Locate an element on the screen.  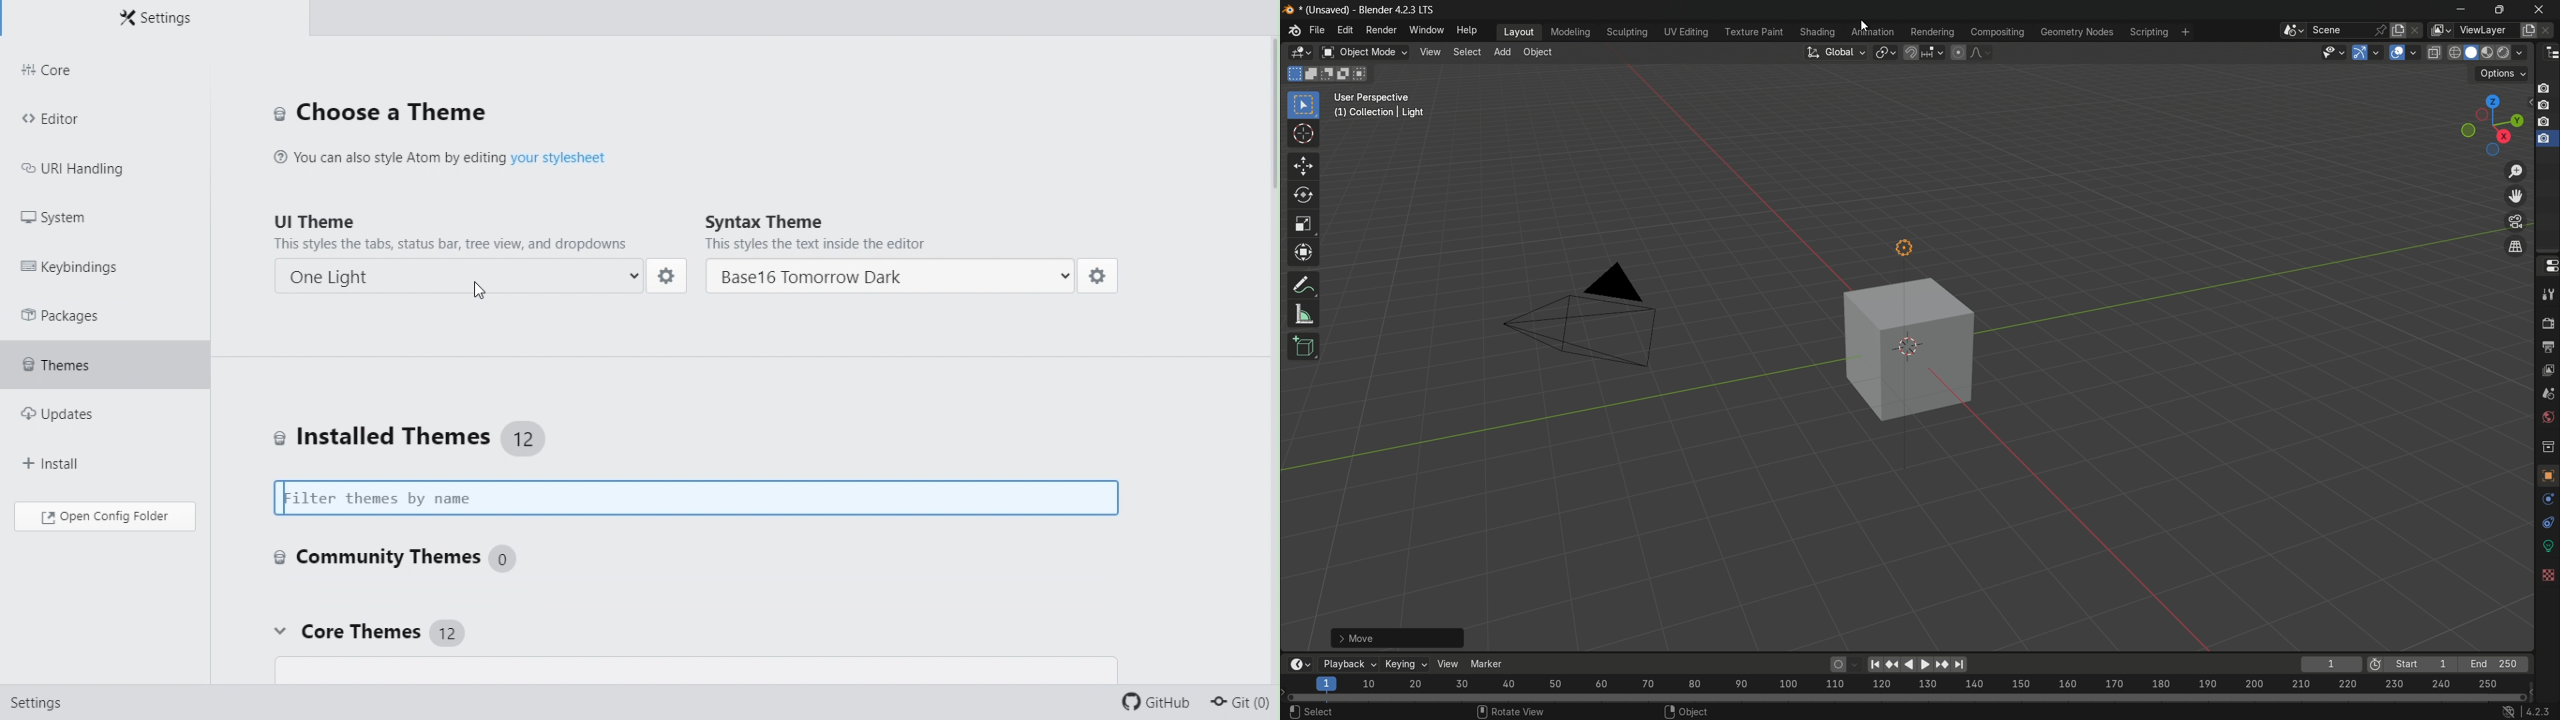
base16 tommorrow dark is located at coordinates (891, 278).